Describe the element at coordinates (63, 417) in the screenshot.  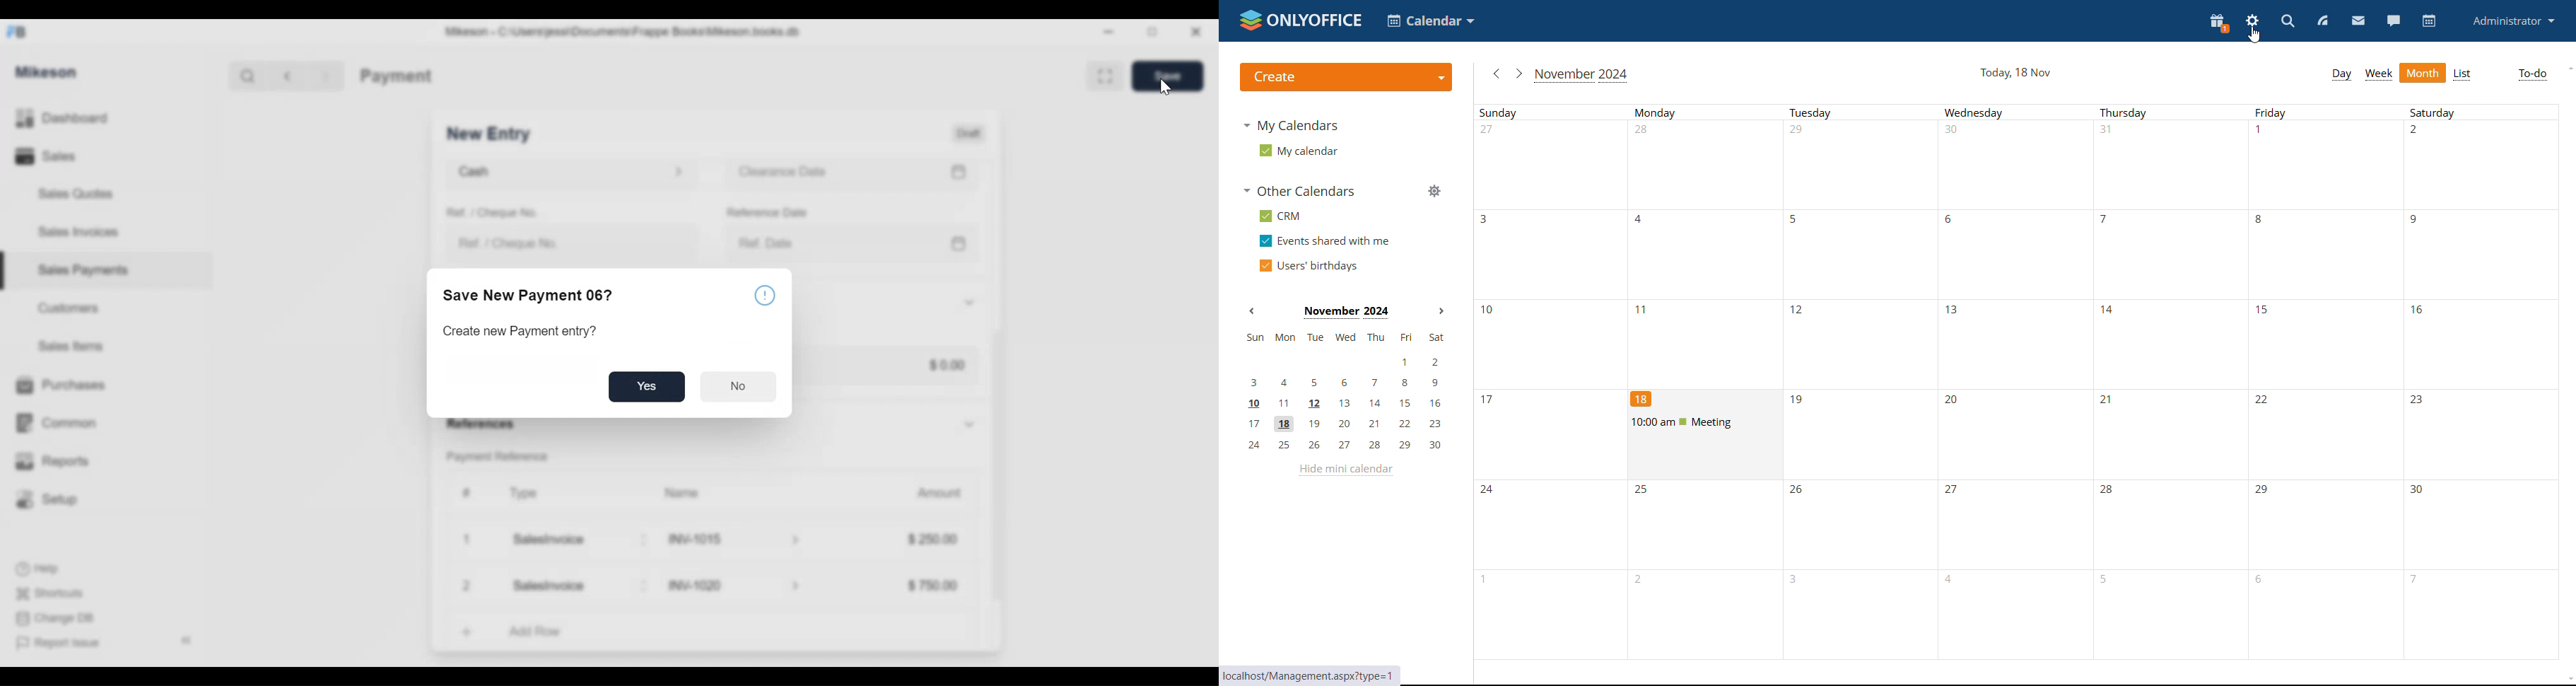
I see `Common` at that location.